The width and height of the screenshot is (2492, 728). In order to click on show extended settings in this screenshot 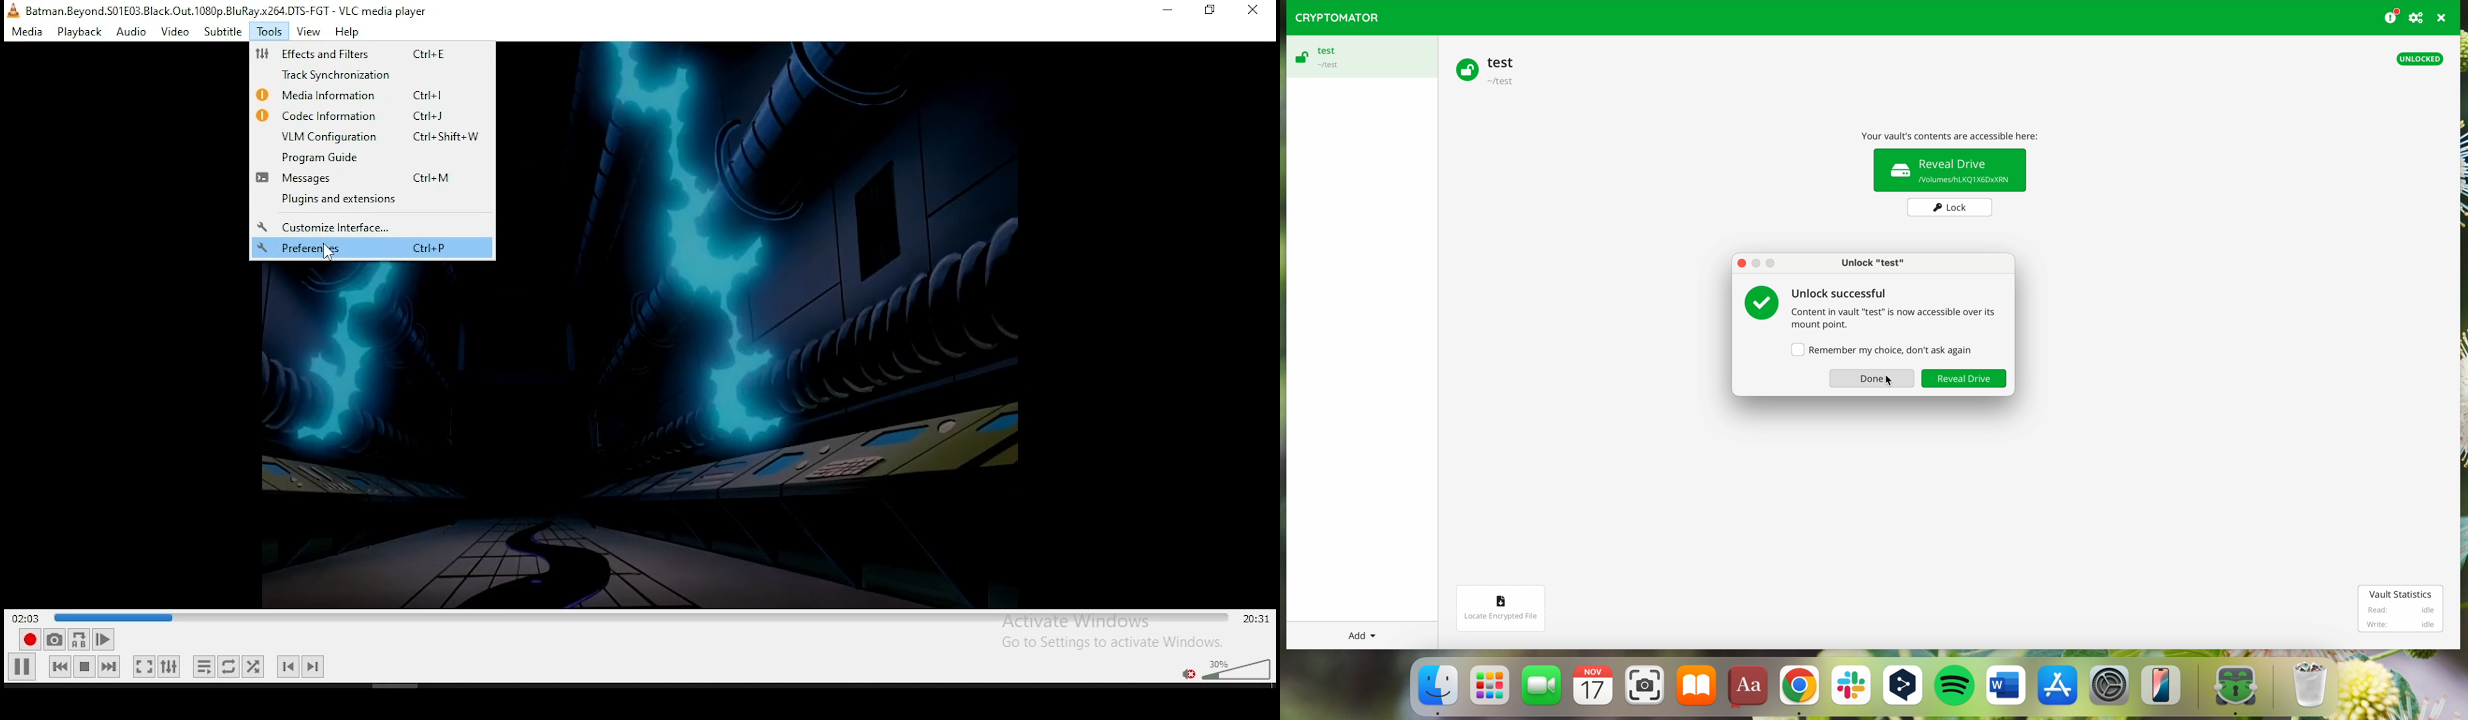, I will do `click(168, 667)`.